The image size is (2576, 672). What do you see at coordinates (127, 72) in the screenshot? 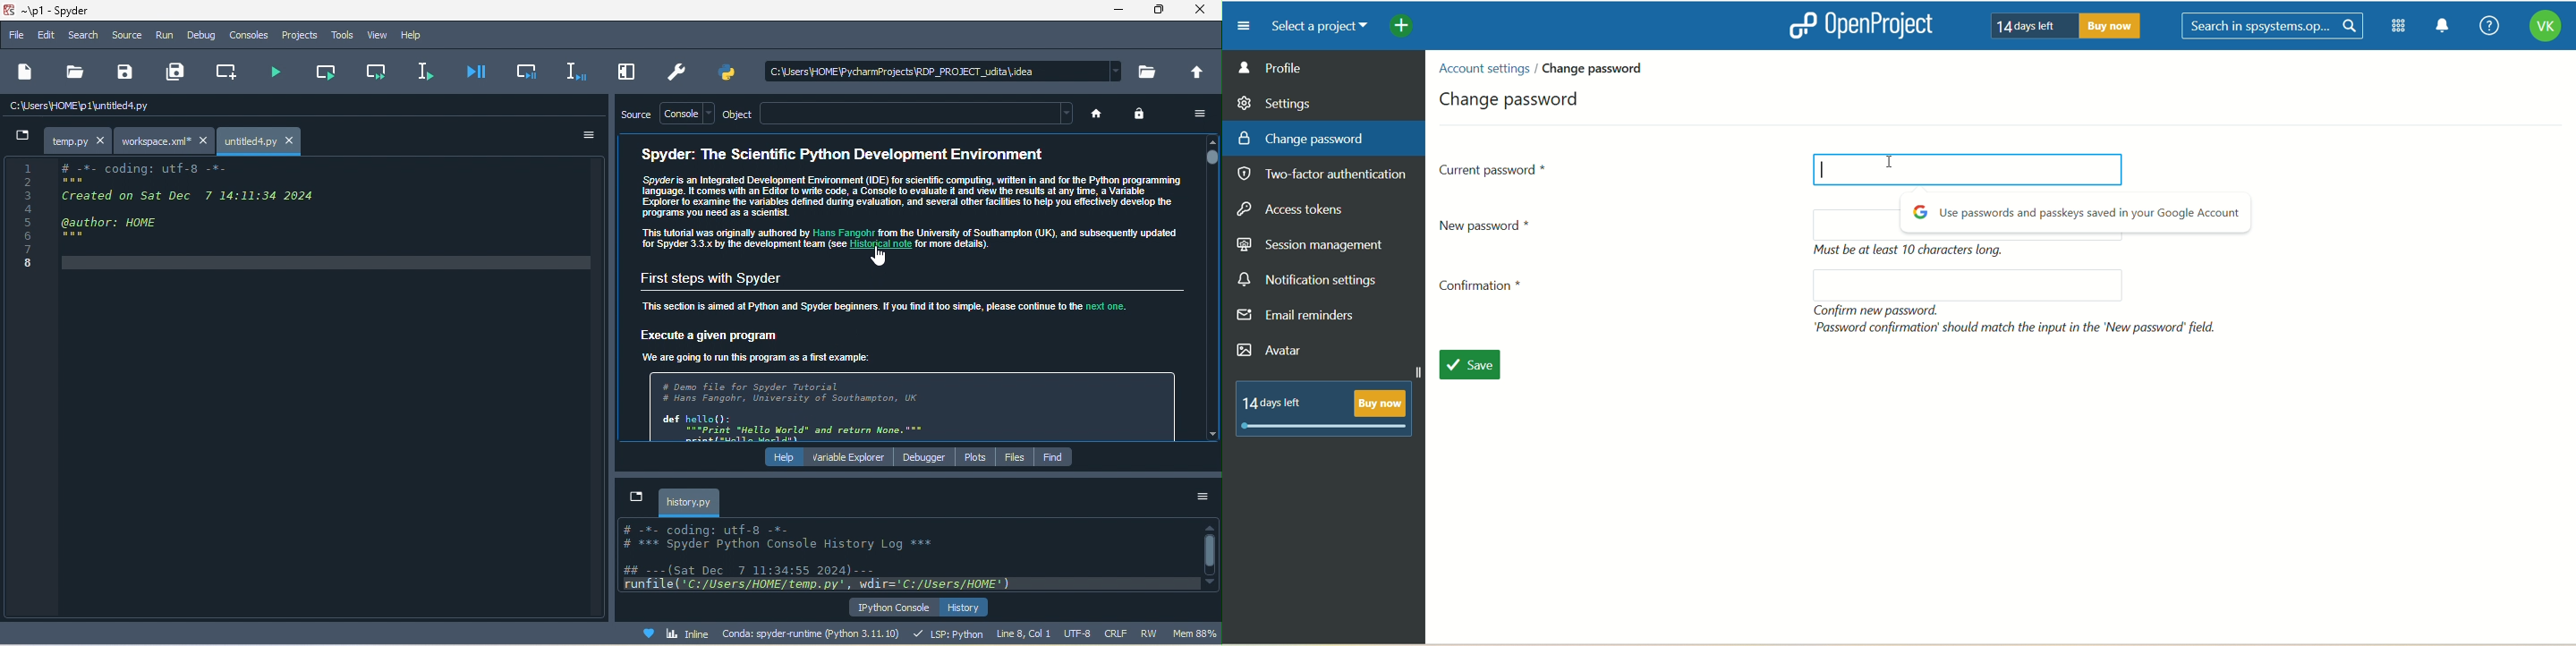
I see `save` at bounding box center [127, 72].